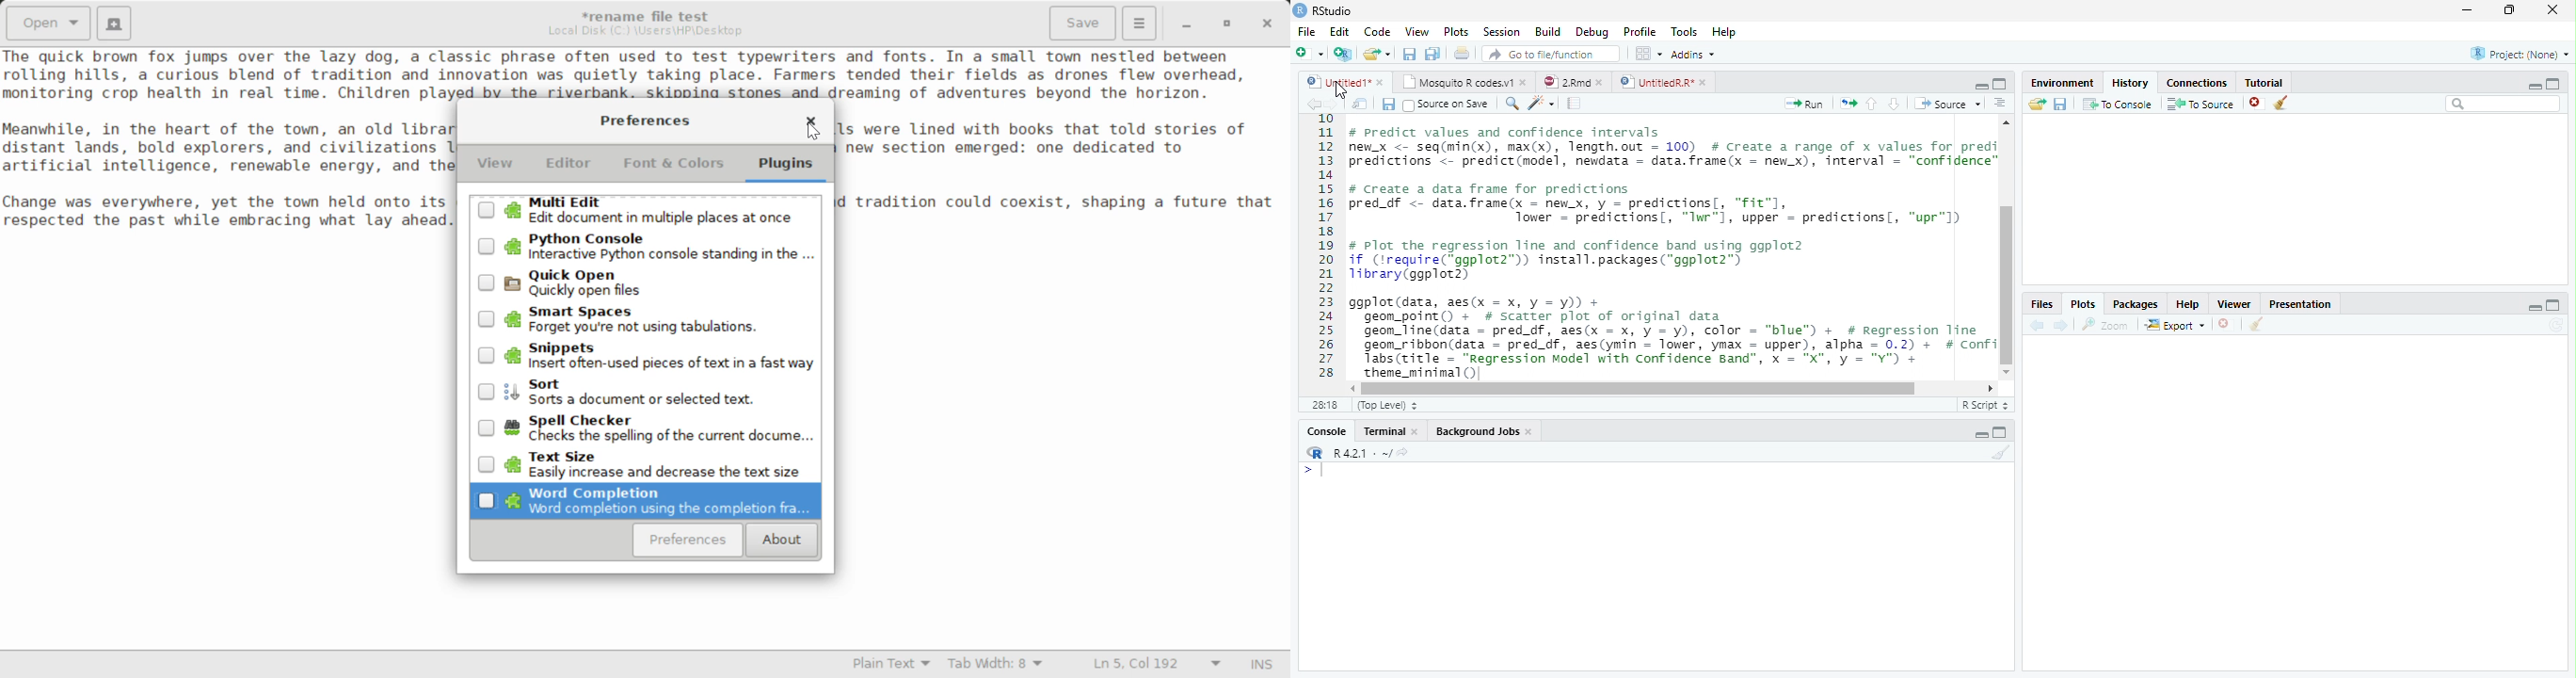  Describe the element at coordinates (1432, 55) in the screenshot. I see `Save all file` at that location.